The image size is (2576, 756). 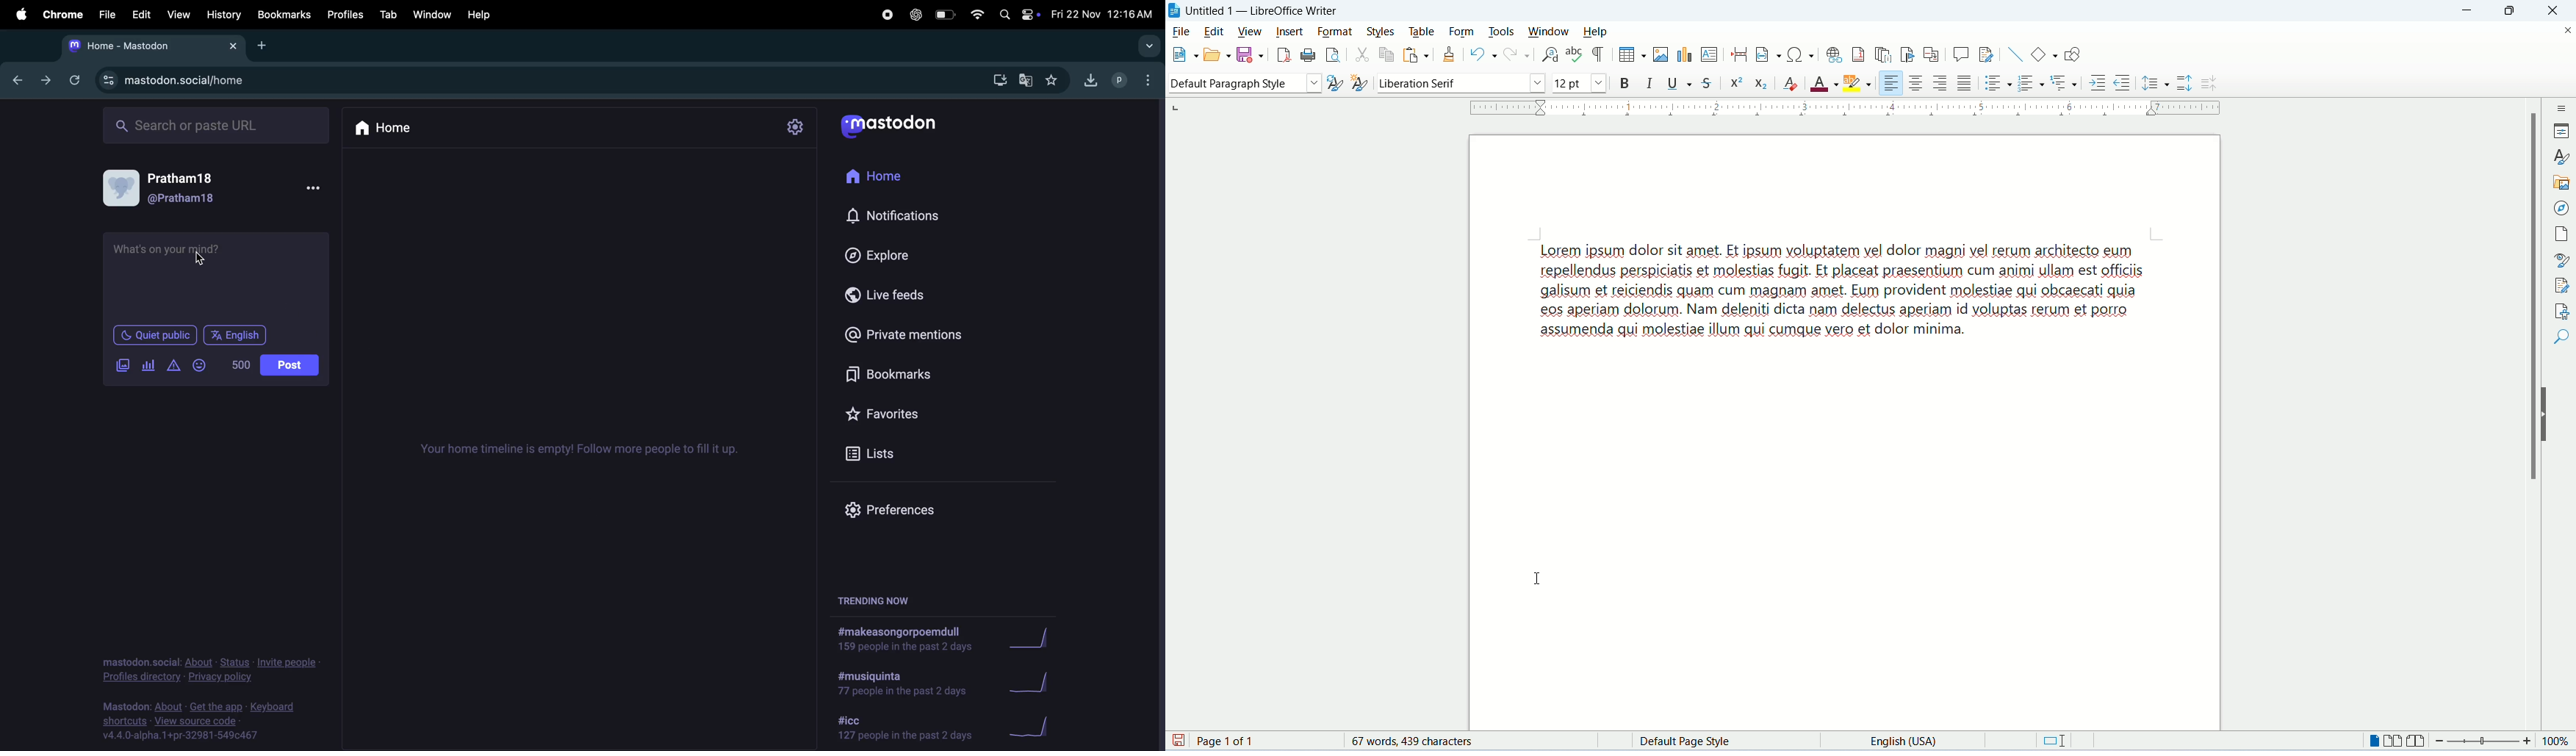 What do you see at coordinates (2561, 234) in the screenshot?
I see `page` at bounding box center [2561, 234].